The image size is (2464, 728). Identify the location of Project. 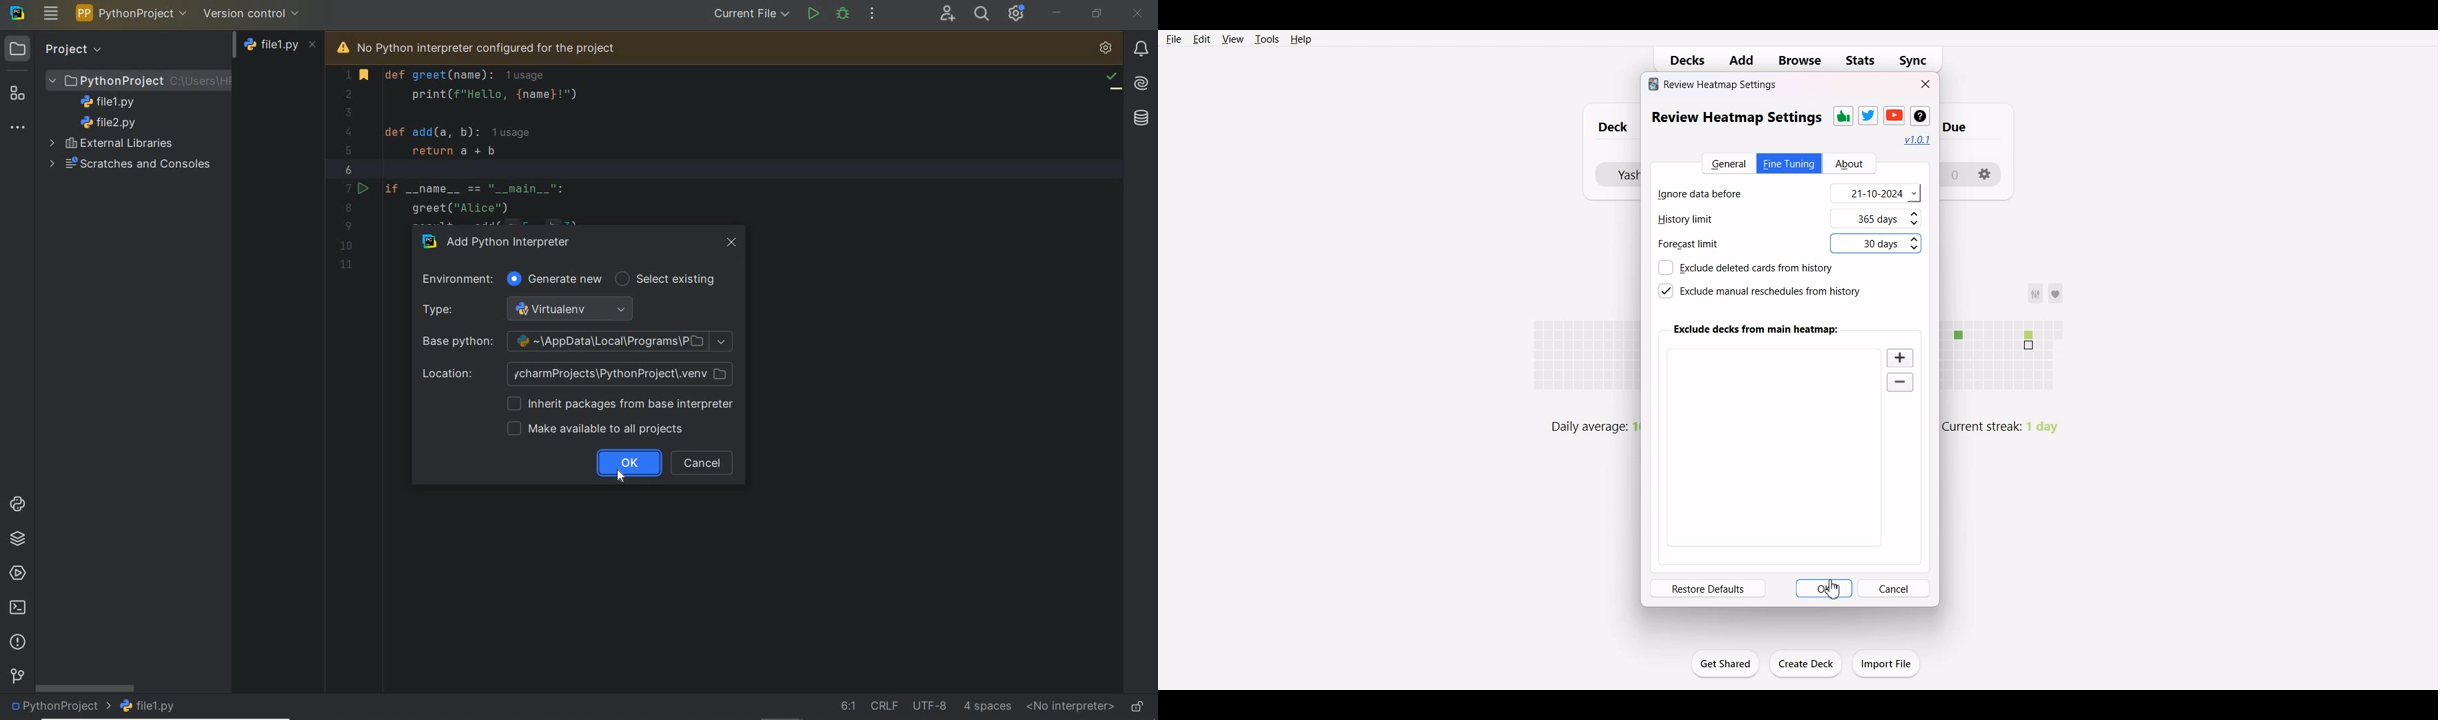
(139, 79).